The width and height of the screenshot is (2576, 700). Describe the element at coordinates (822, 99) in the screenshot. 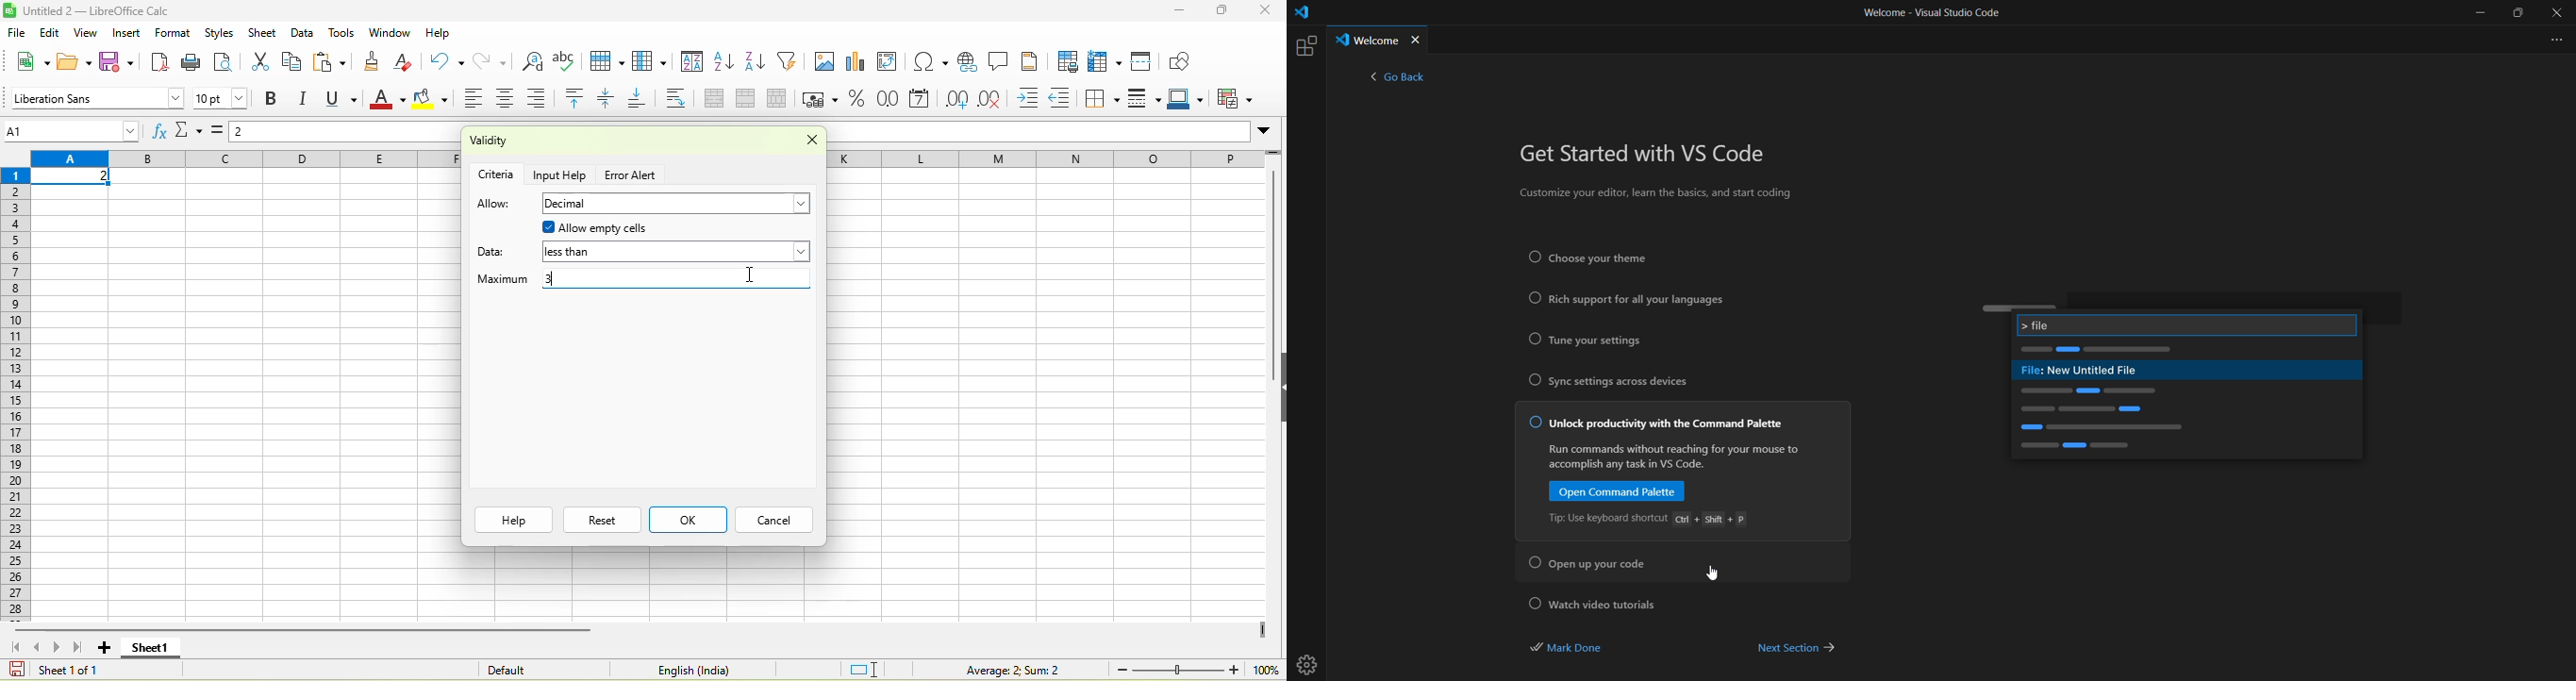

I see `format as currency` at that location.